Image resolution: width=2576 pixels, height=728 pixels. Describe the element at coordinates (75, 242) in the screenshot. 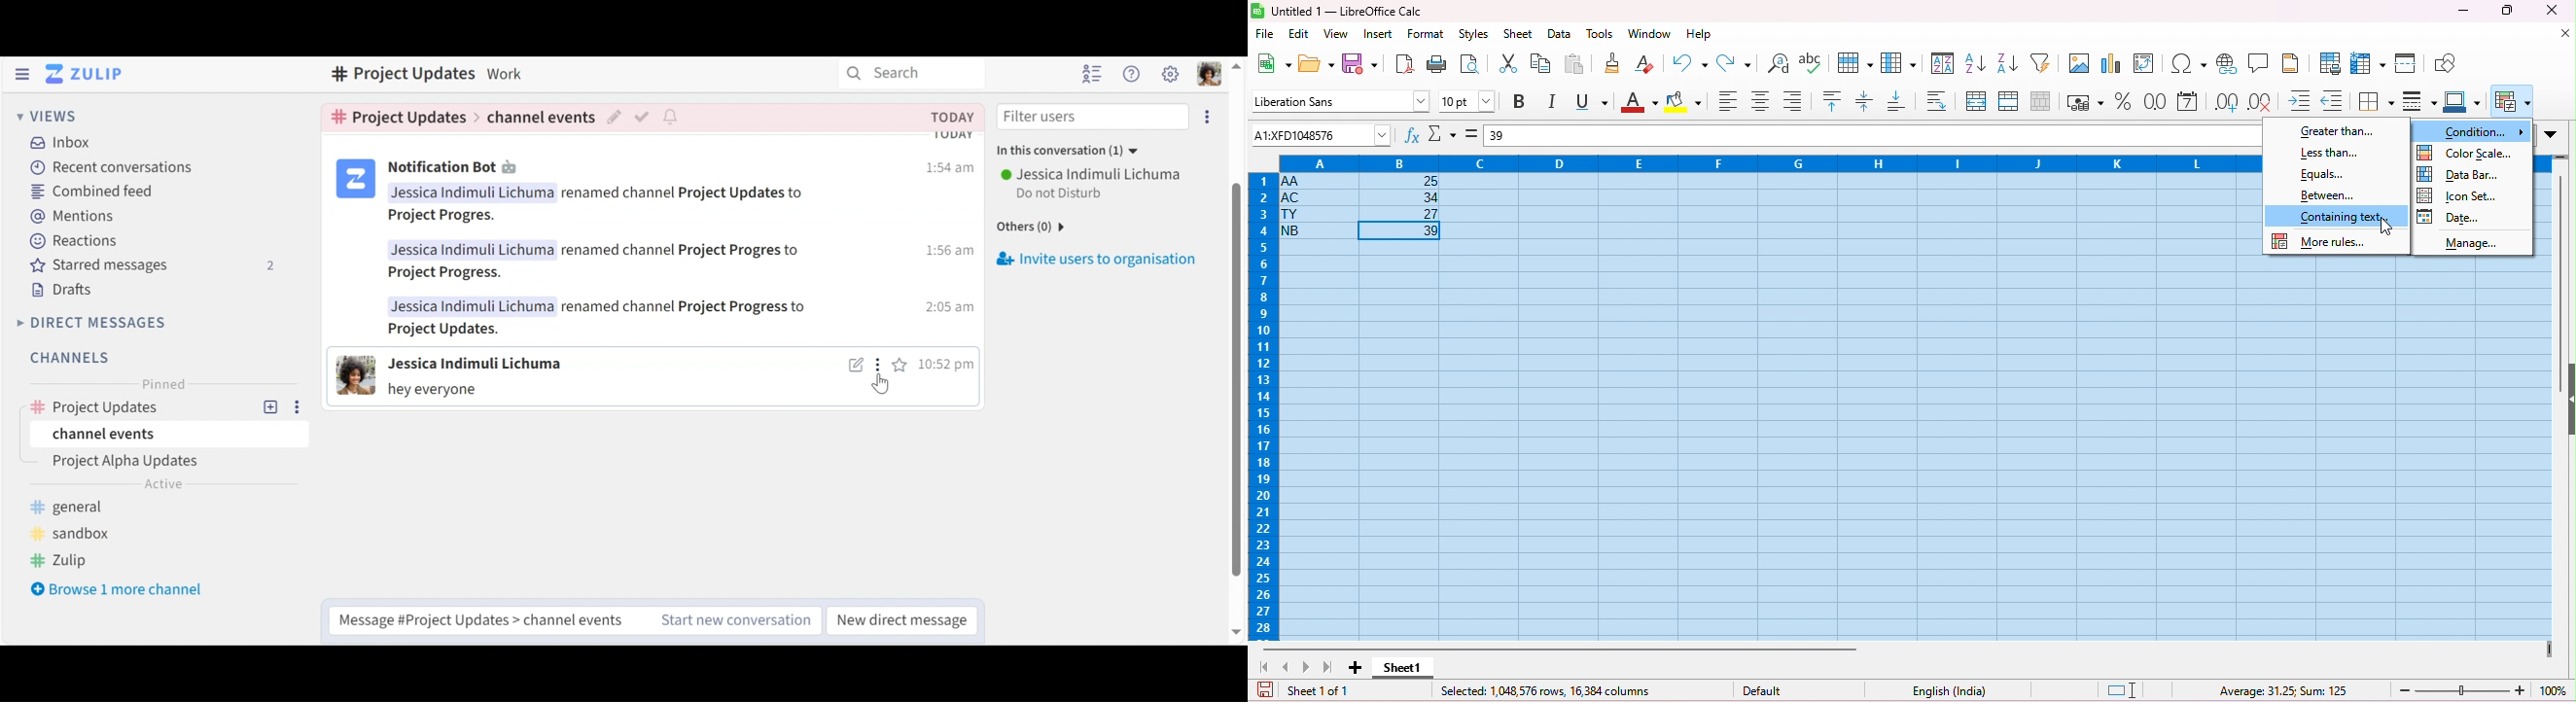

I see `Reactions` at that location.